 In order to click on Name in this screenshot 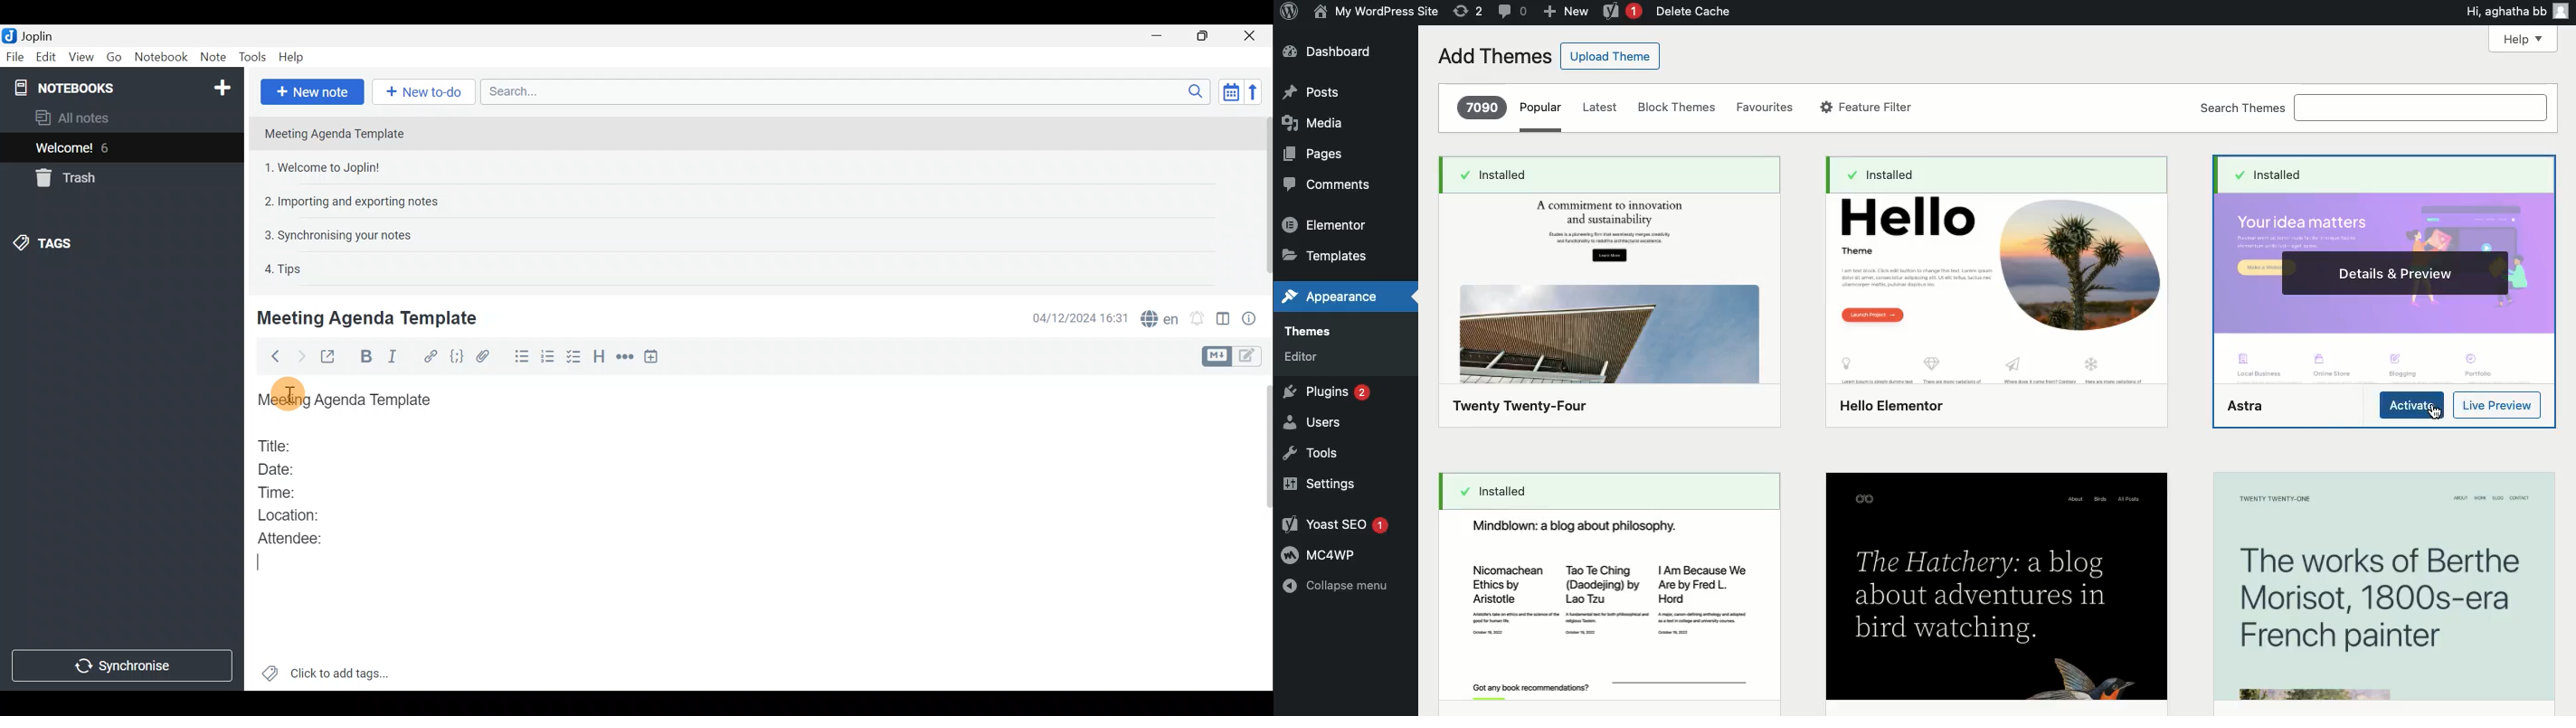, I will do `click(1377, 11)`.